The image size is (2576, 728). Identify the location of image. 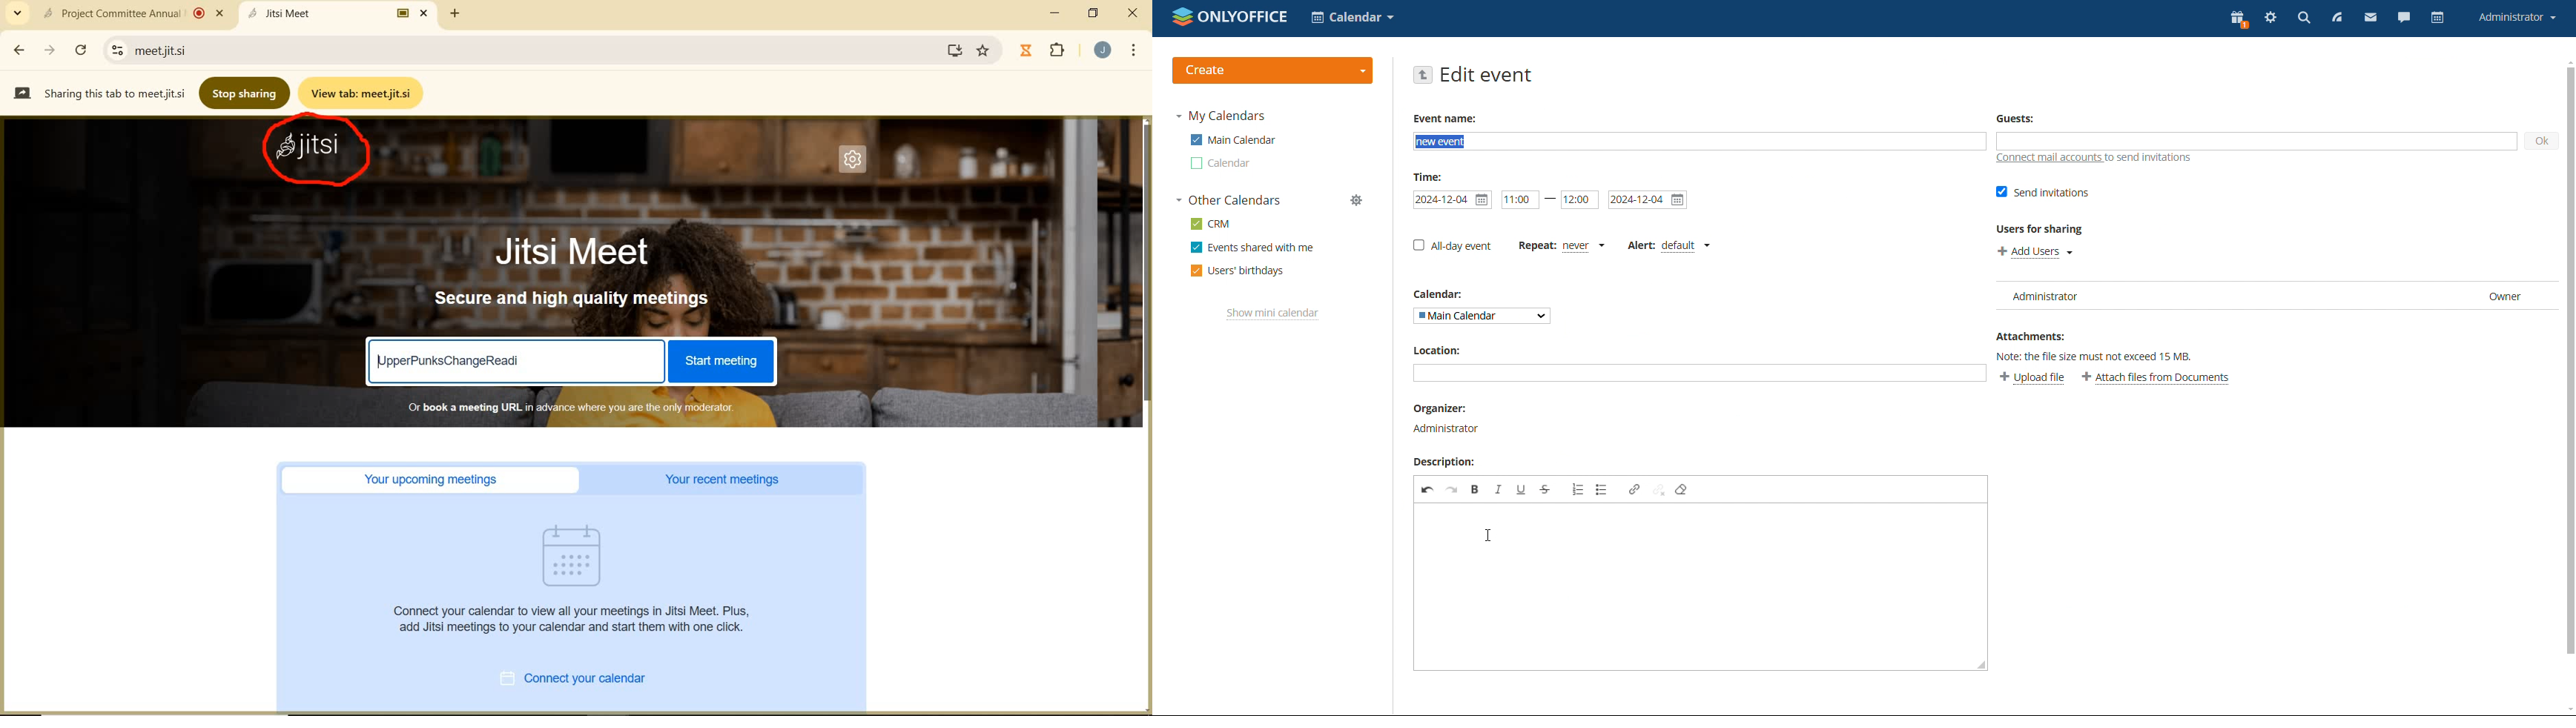
(579, 556).